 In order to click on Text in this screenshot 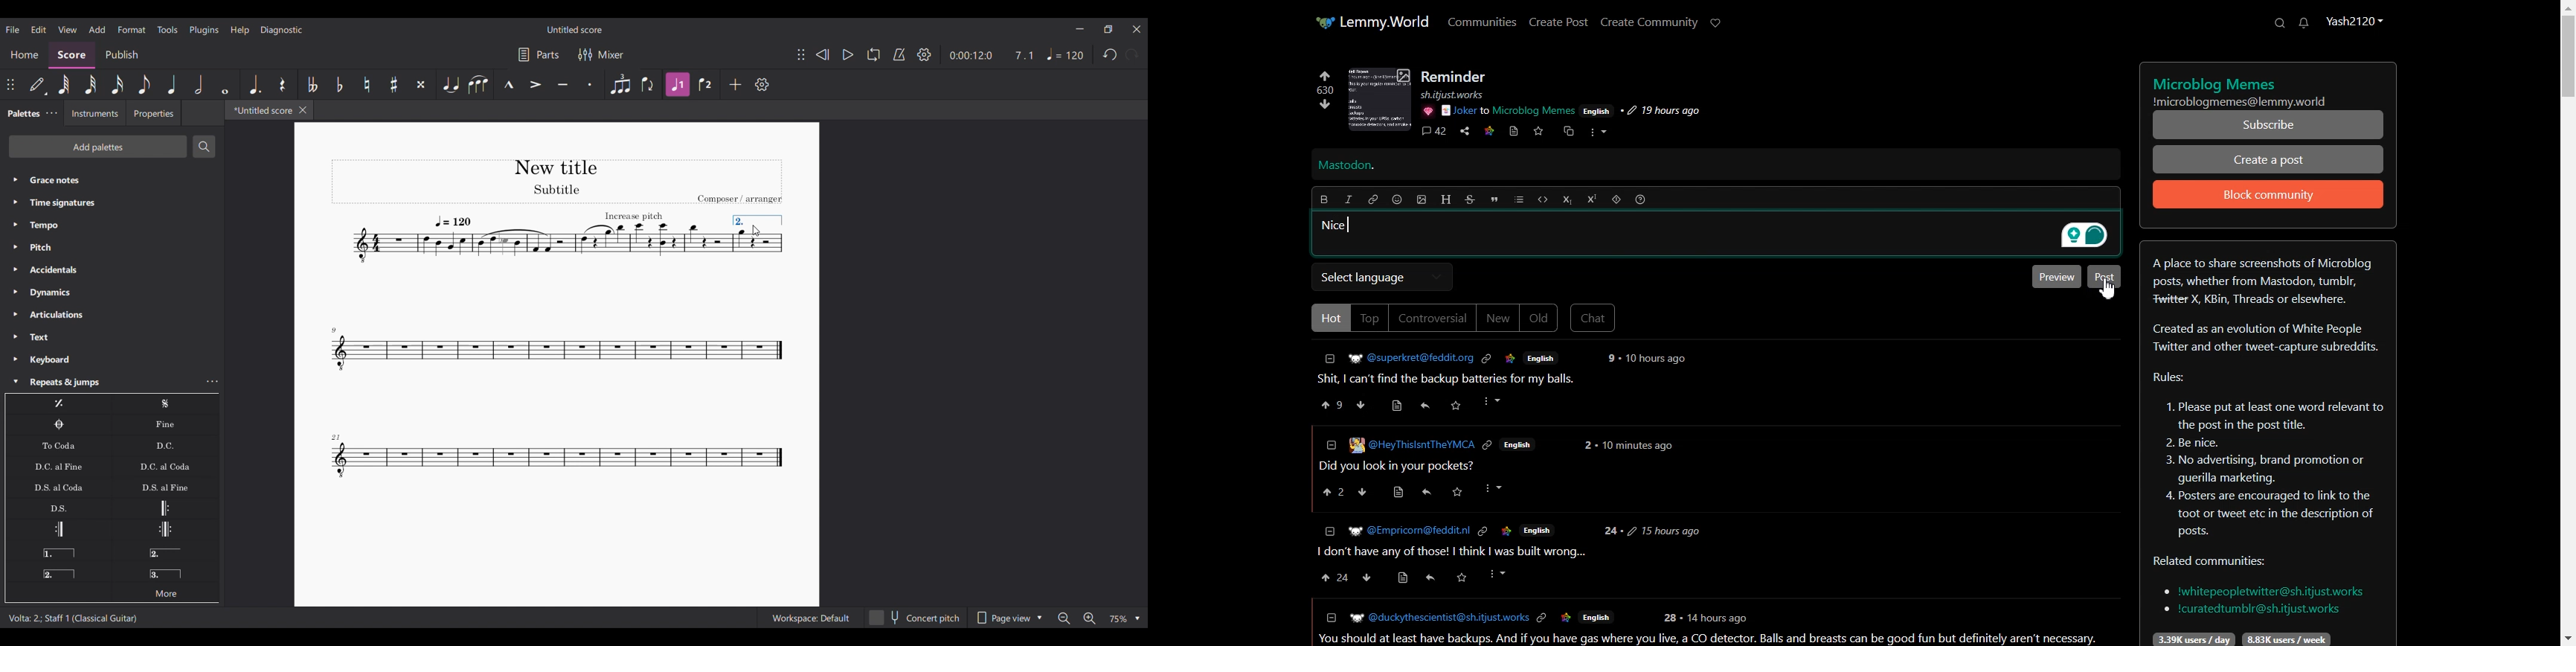, I will do `click(1336, 226)`.